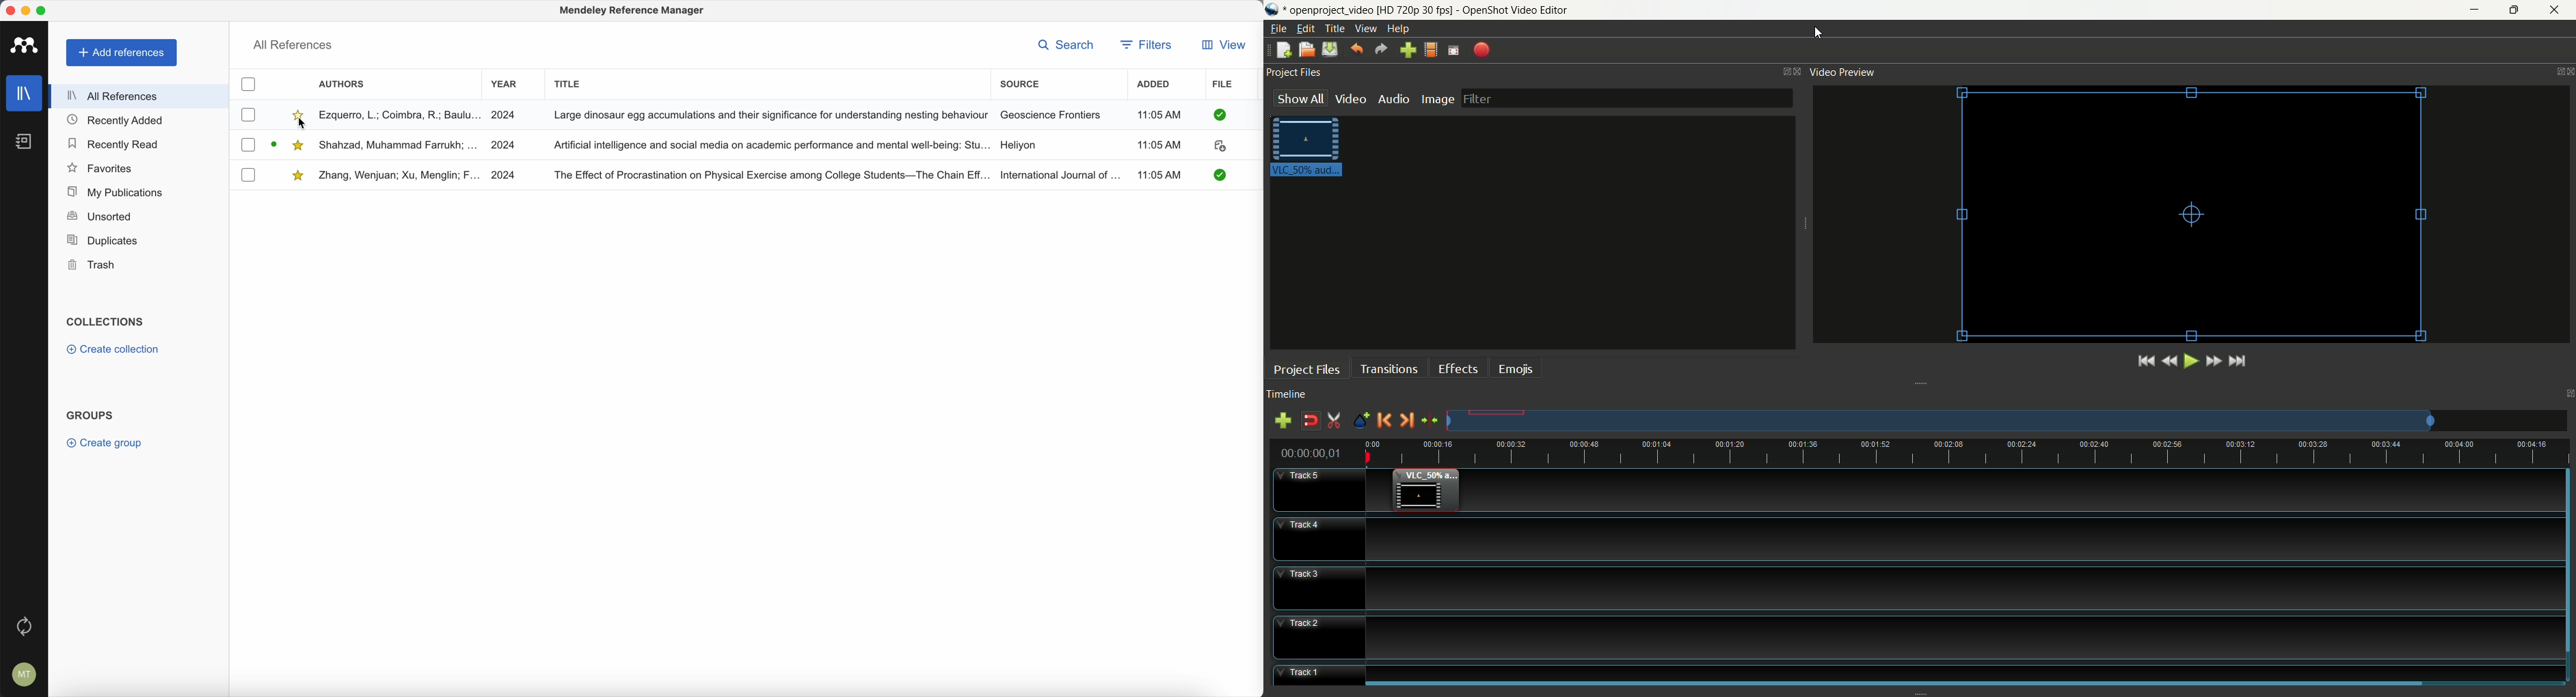 This screenshot has width=2576, height=700. Describe the element at coordinates (505, 84) in the screenshot. I see `year` at that location.